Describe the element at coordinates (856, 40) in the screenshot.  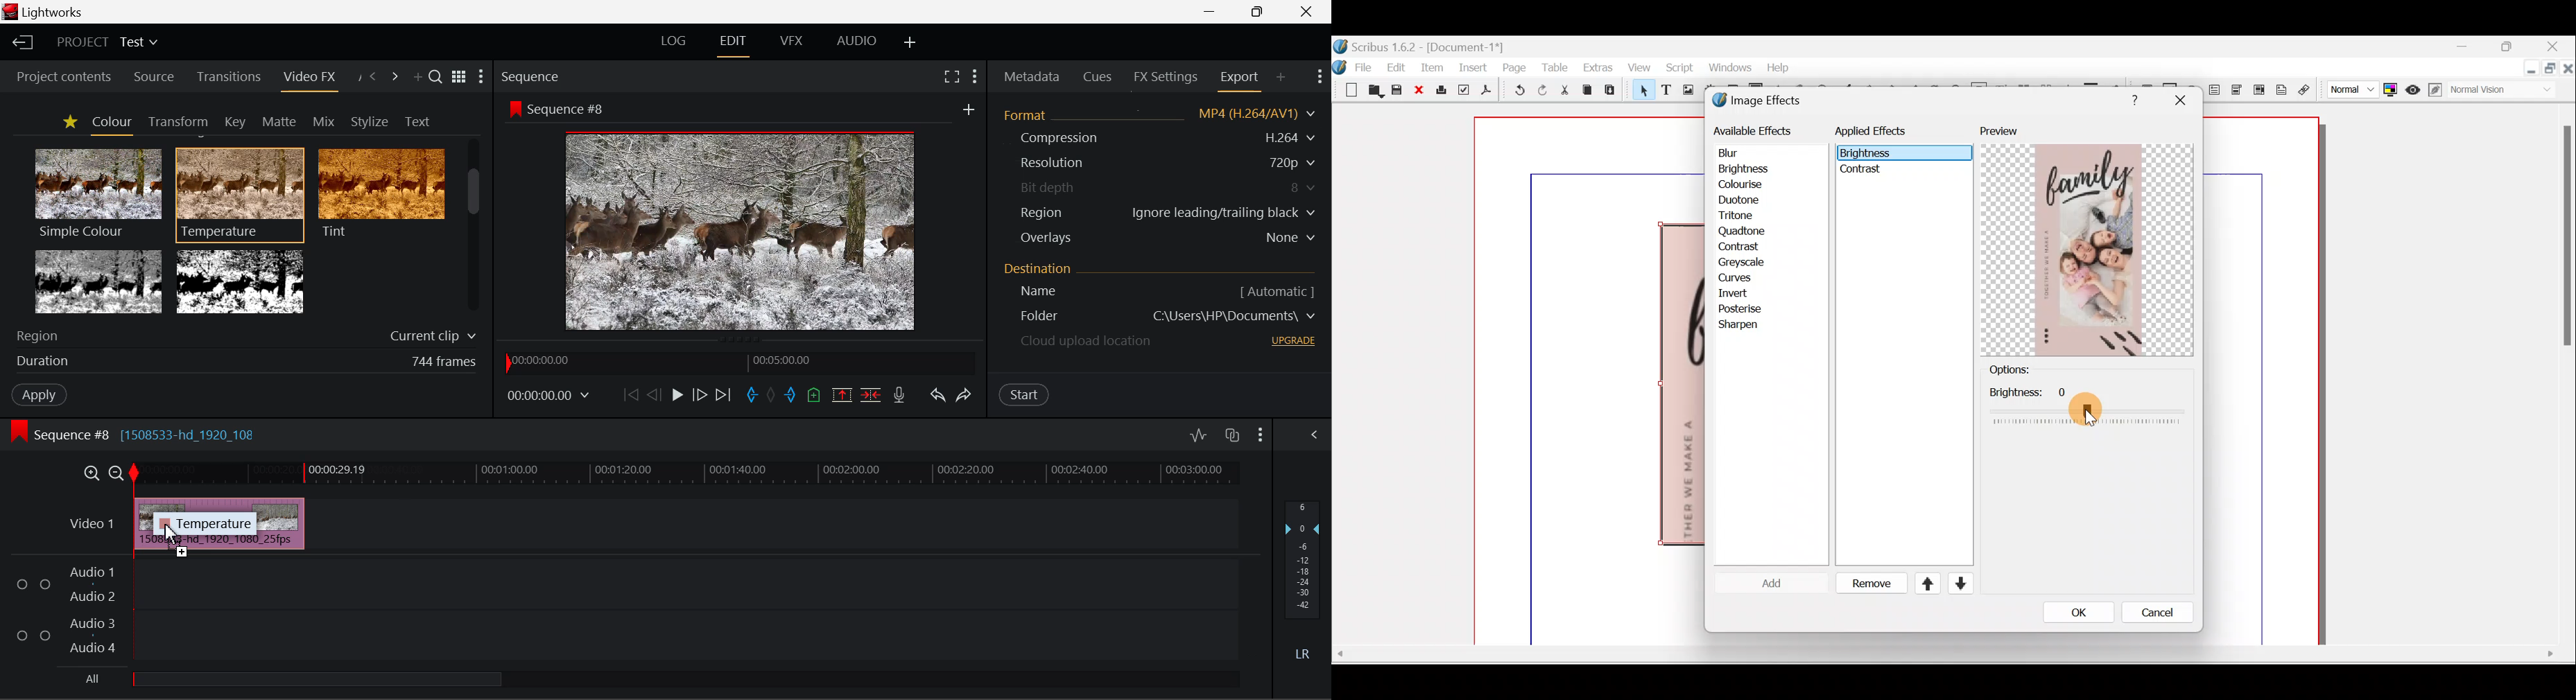
I see `AUDIO Layout` at that location.